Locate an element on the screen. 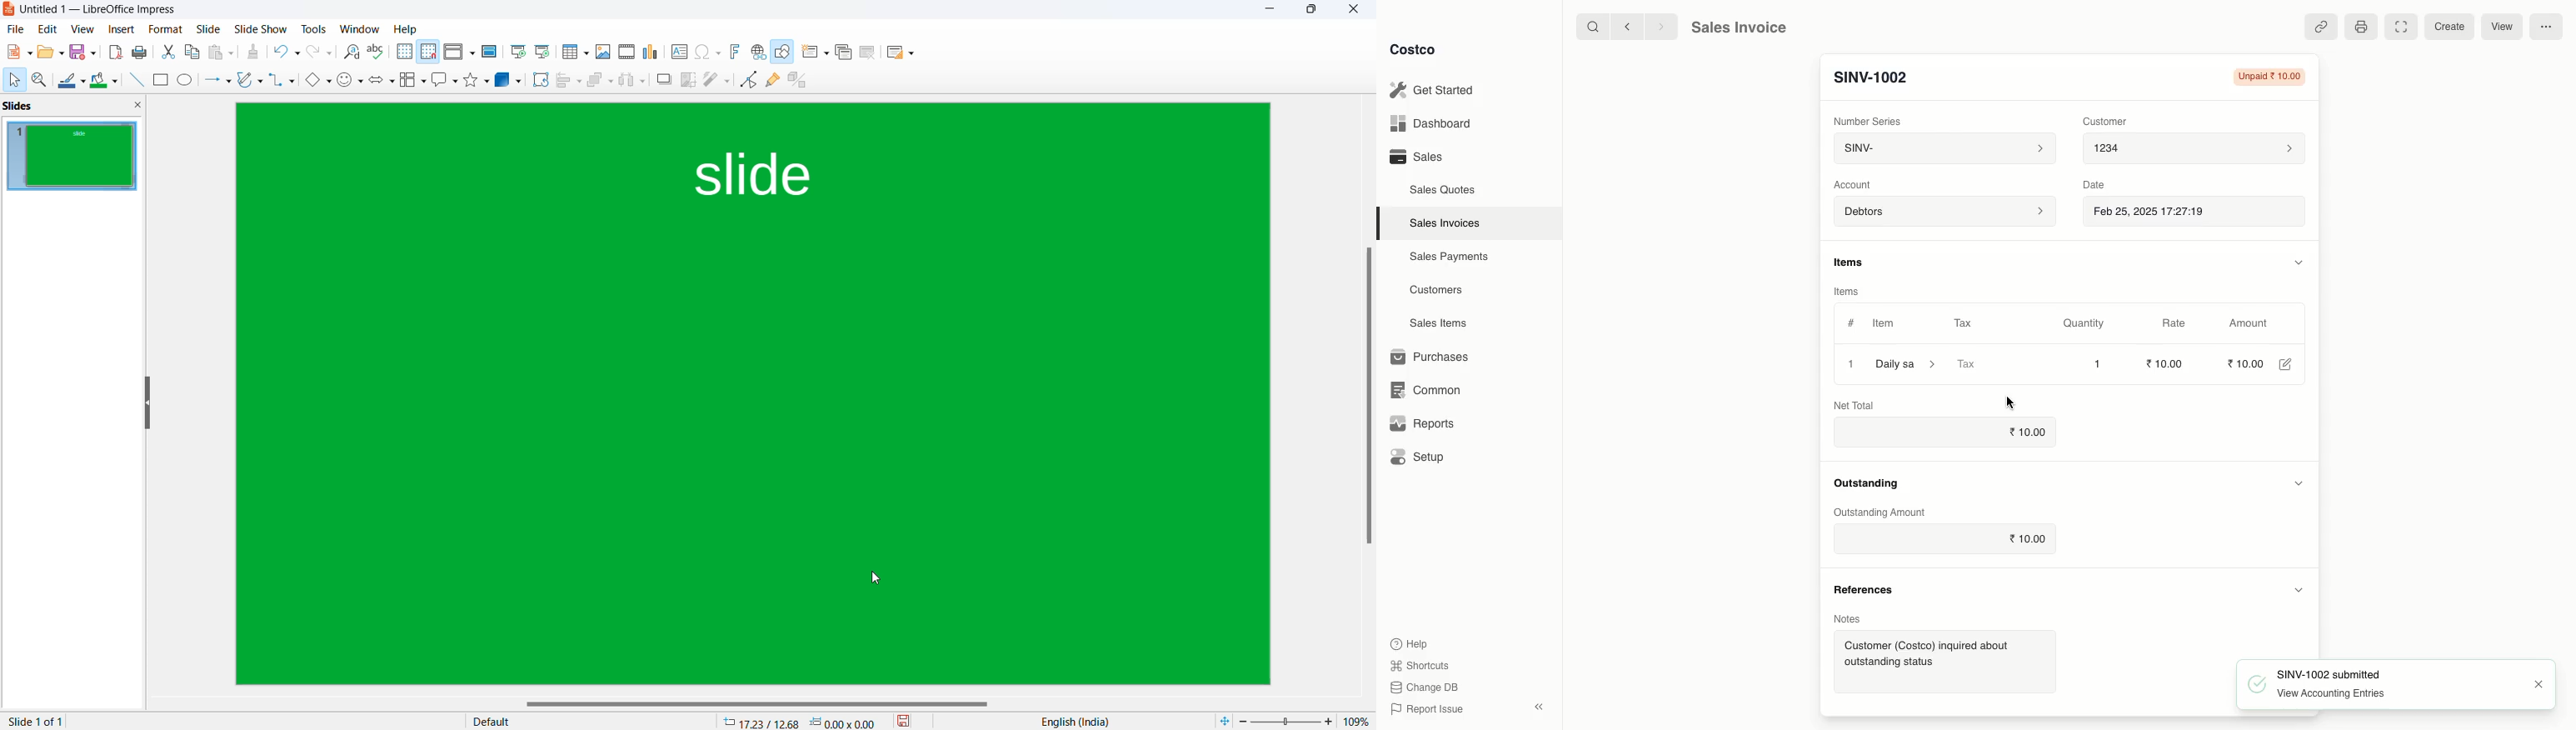 This screenshot has height=756, width=2576. More options is located at coordinates (2548, 25).